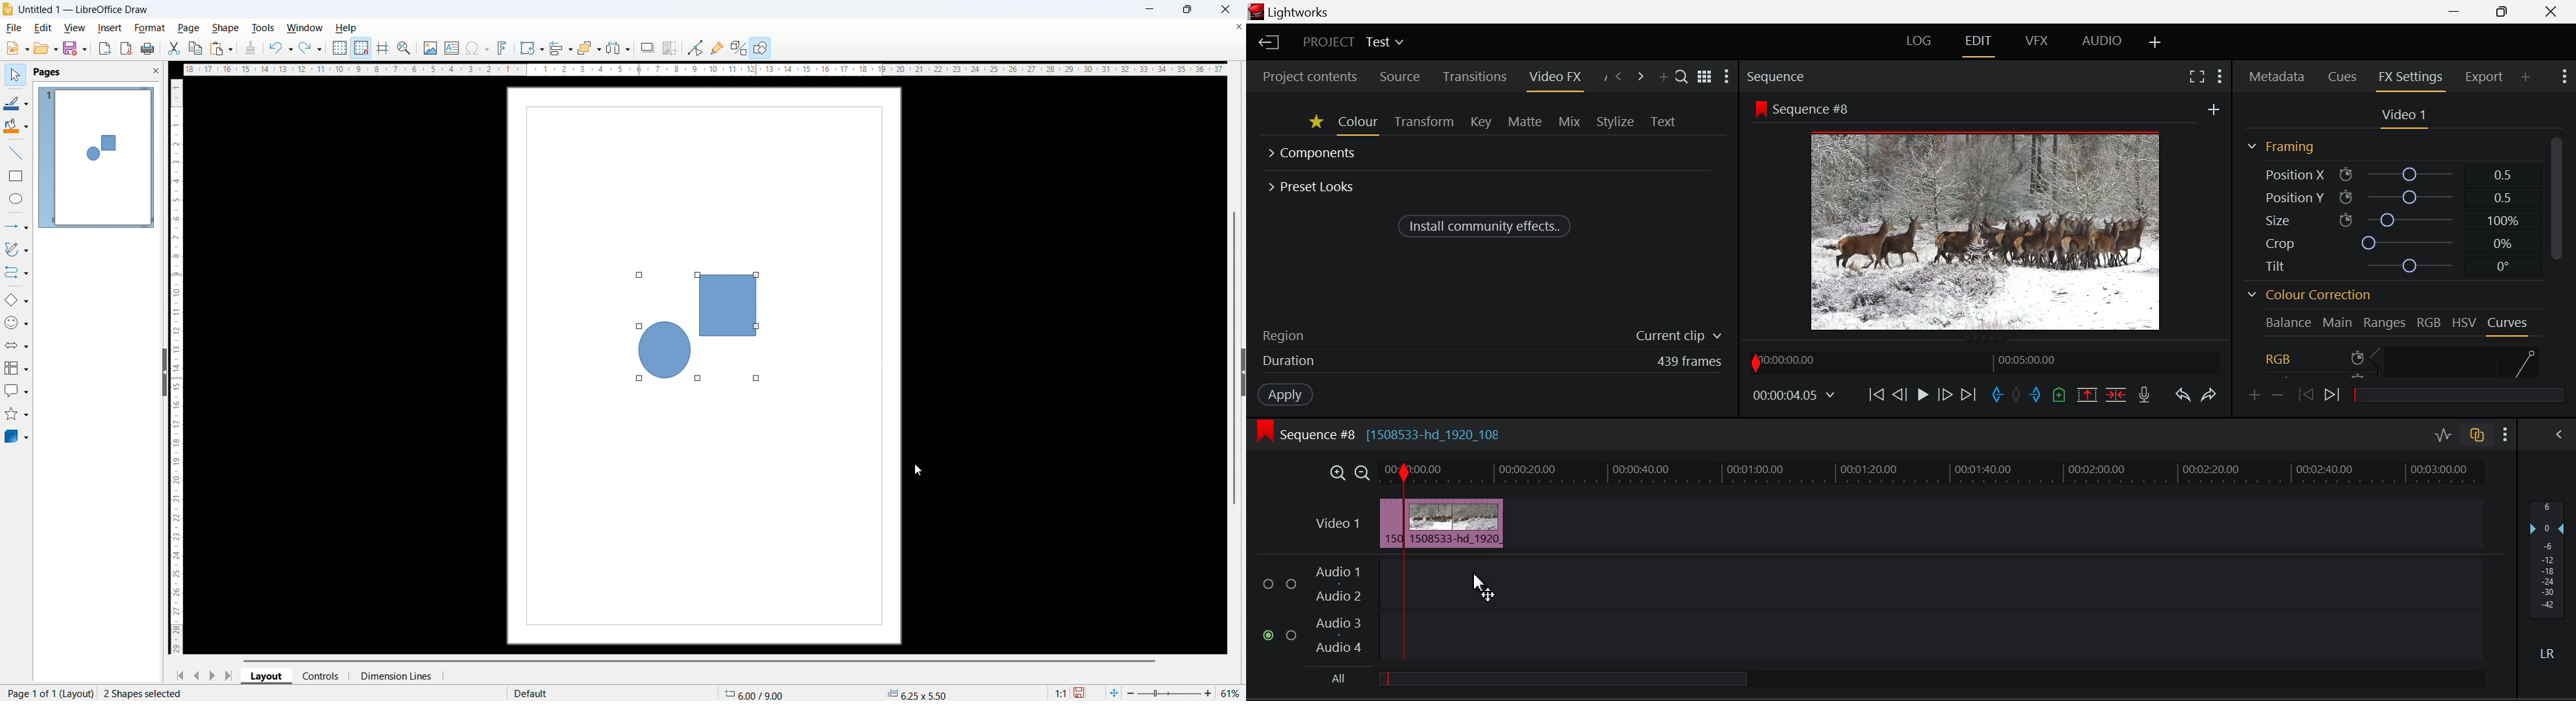 Image resolution: width=2576 pixels, height=728 pixels. What do you see at coordinates (2564, 78) in the screenshot?
I see `Show Settings` at bounding box center [2564, 78].